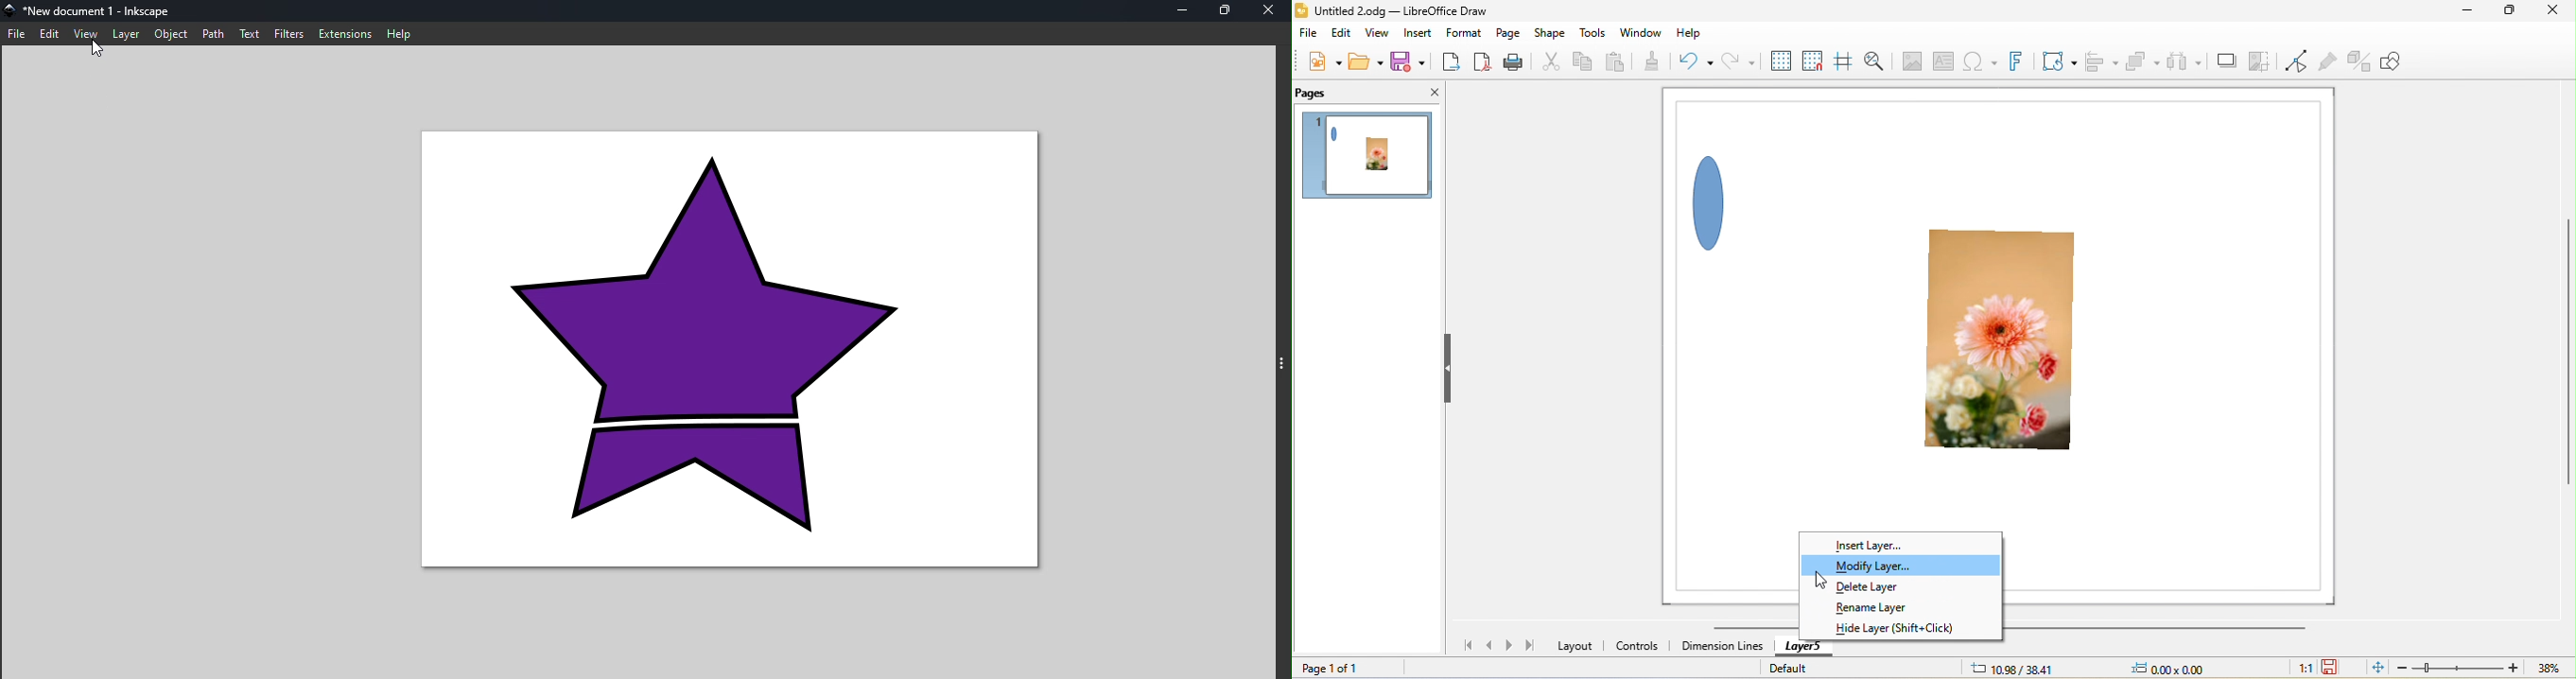 The image size is (2576, 700). Describe the element at coordinates (1715, 199) in the screenshot. I see `shape` at that location.